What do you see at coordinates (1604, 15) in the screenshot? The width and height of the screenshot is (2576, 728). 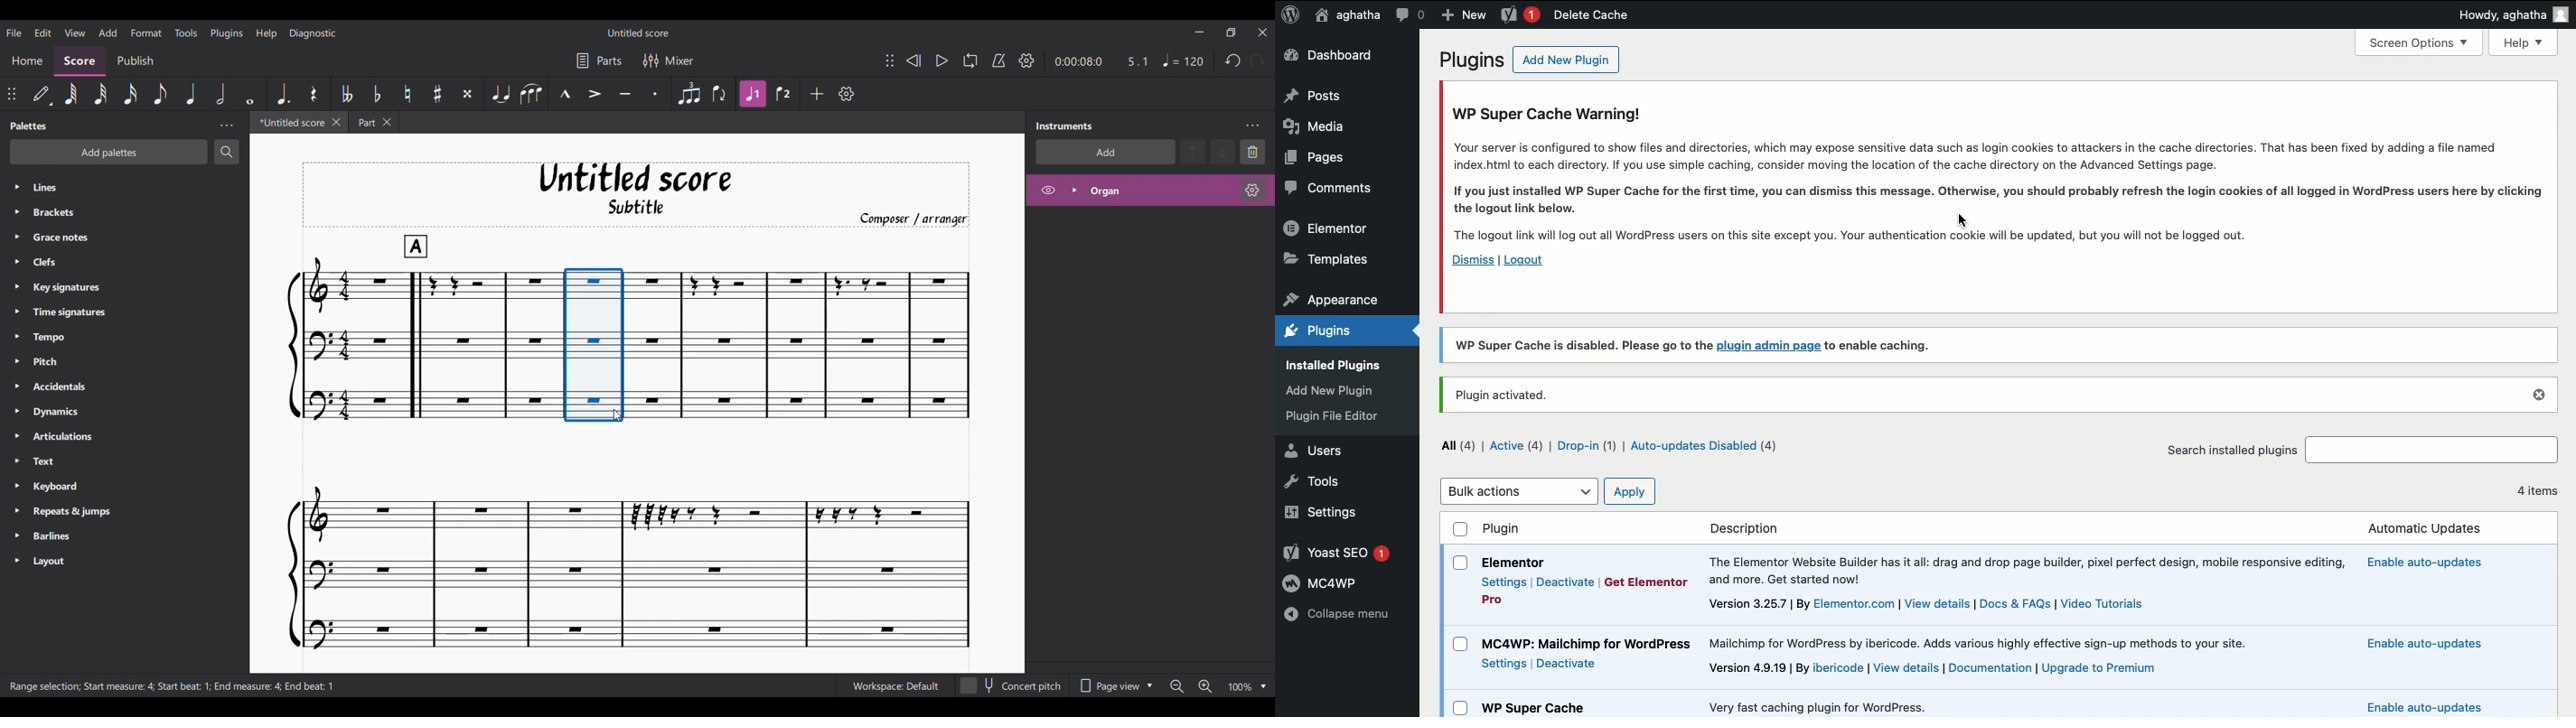 I see `delete Cache` at bounding box center [1604, 15].